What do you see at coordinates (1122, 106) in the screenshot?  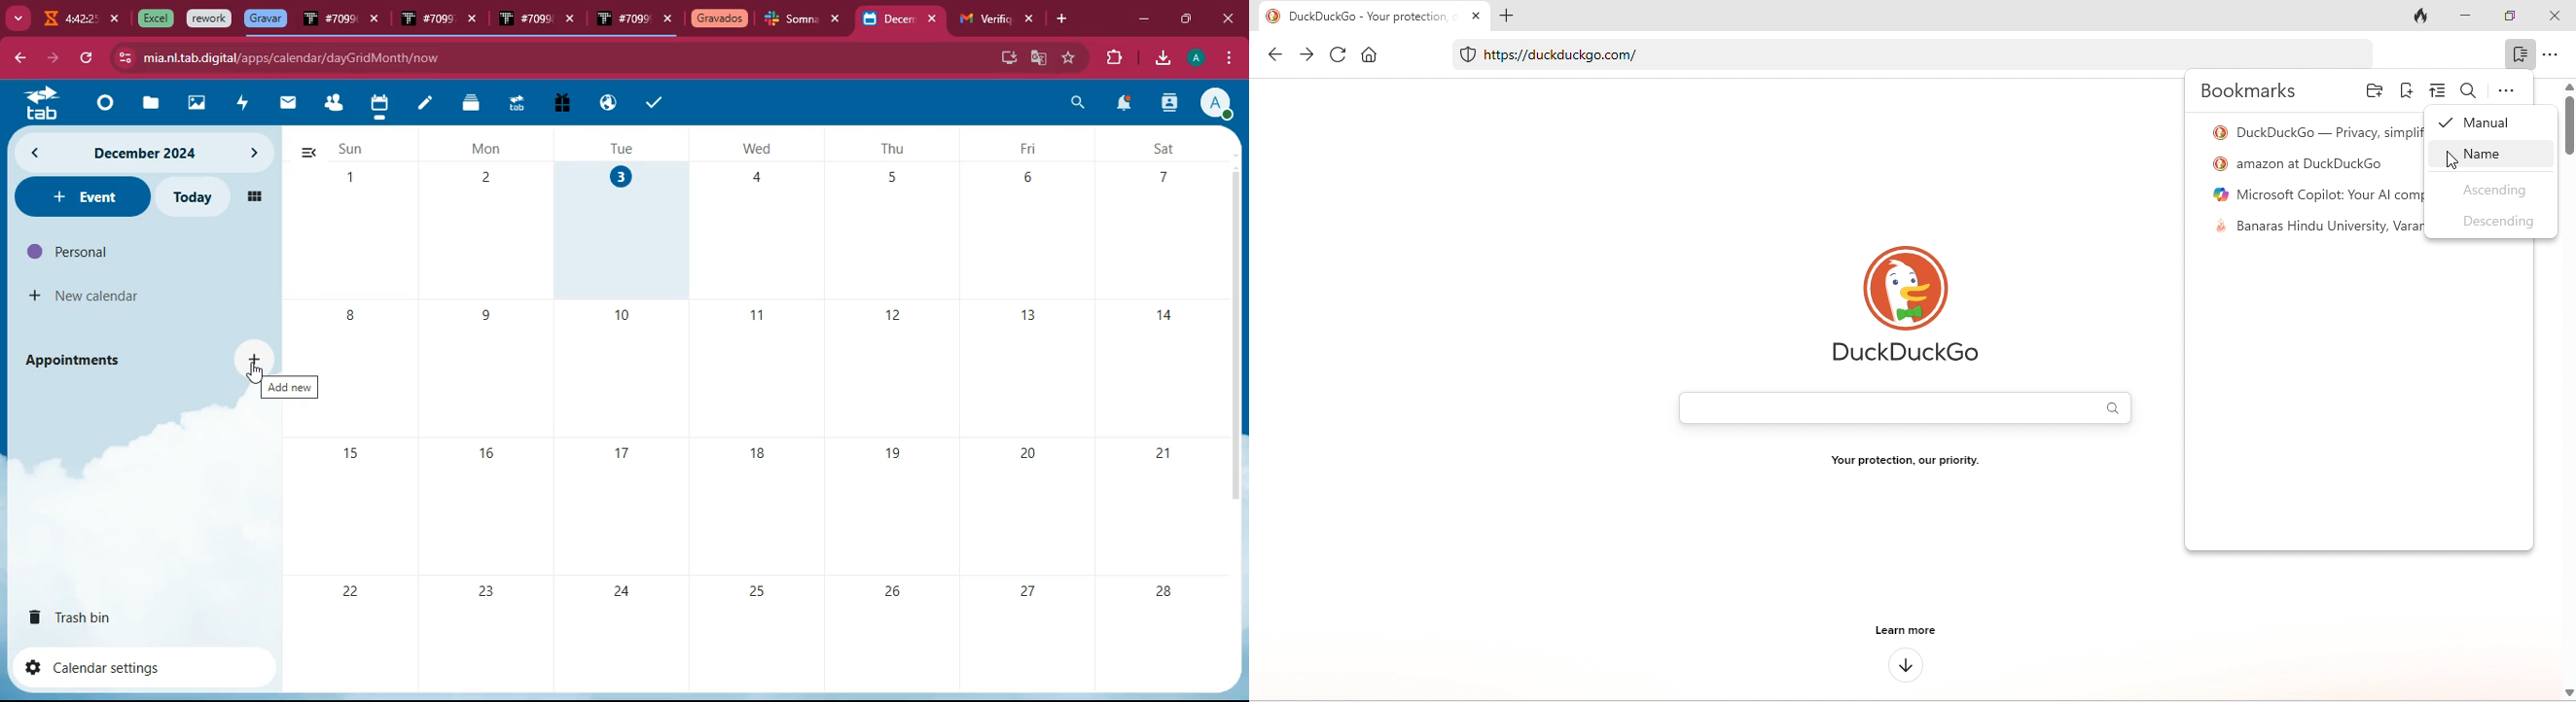 I see `notifications` at bounding box center [1122, 106].